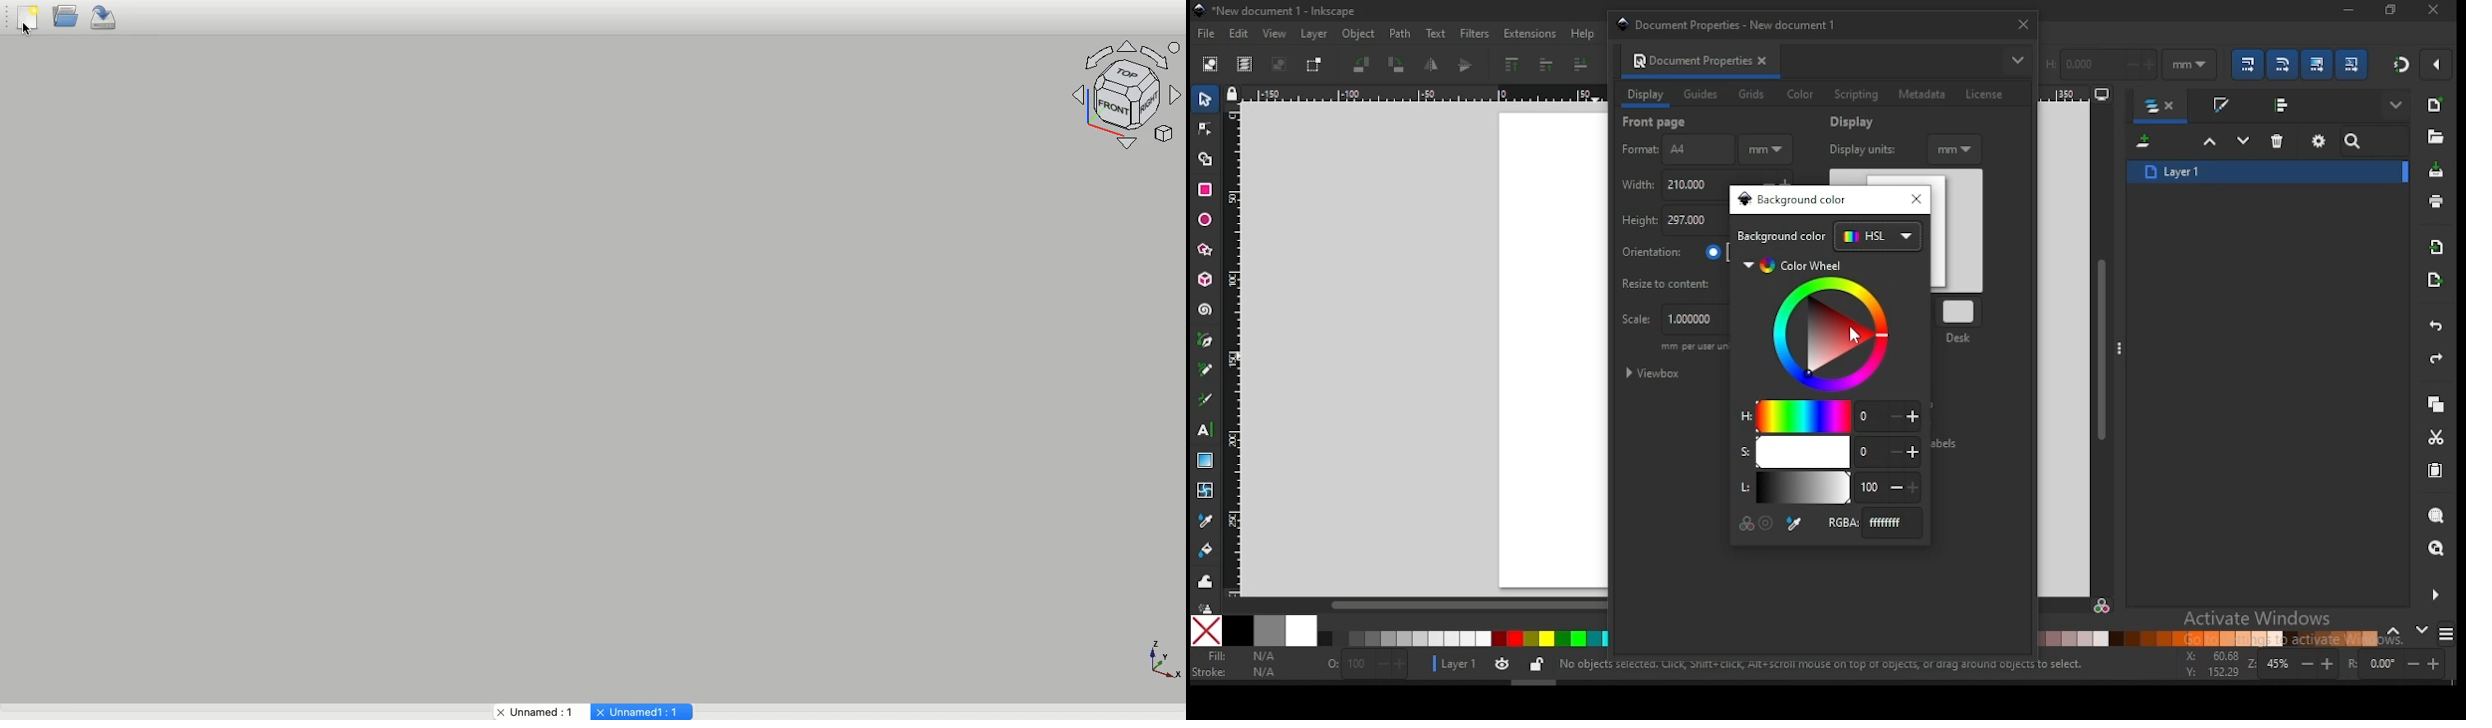 The image size is (2492, 728). What do you see at coordinates (1235, 671) in the screenshot?
I see `stroke color` at bounding box center [1235, 671].